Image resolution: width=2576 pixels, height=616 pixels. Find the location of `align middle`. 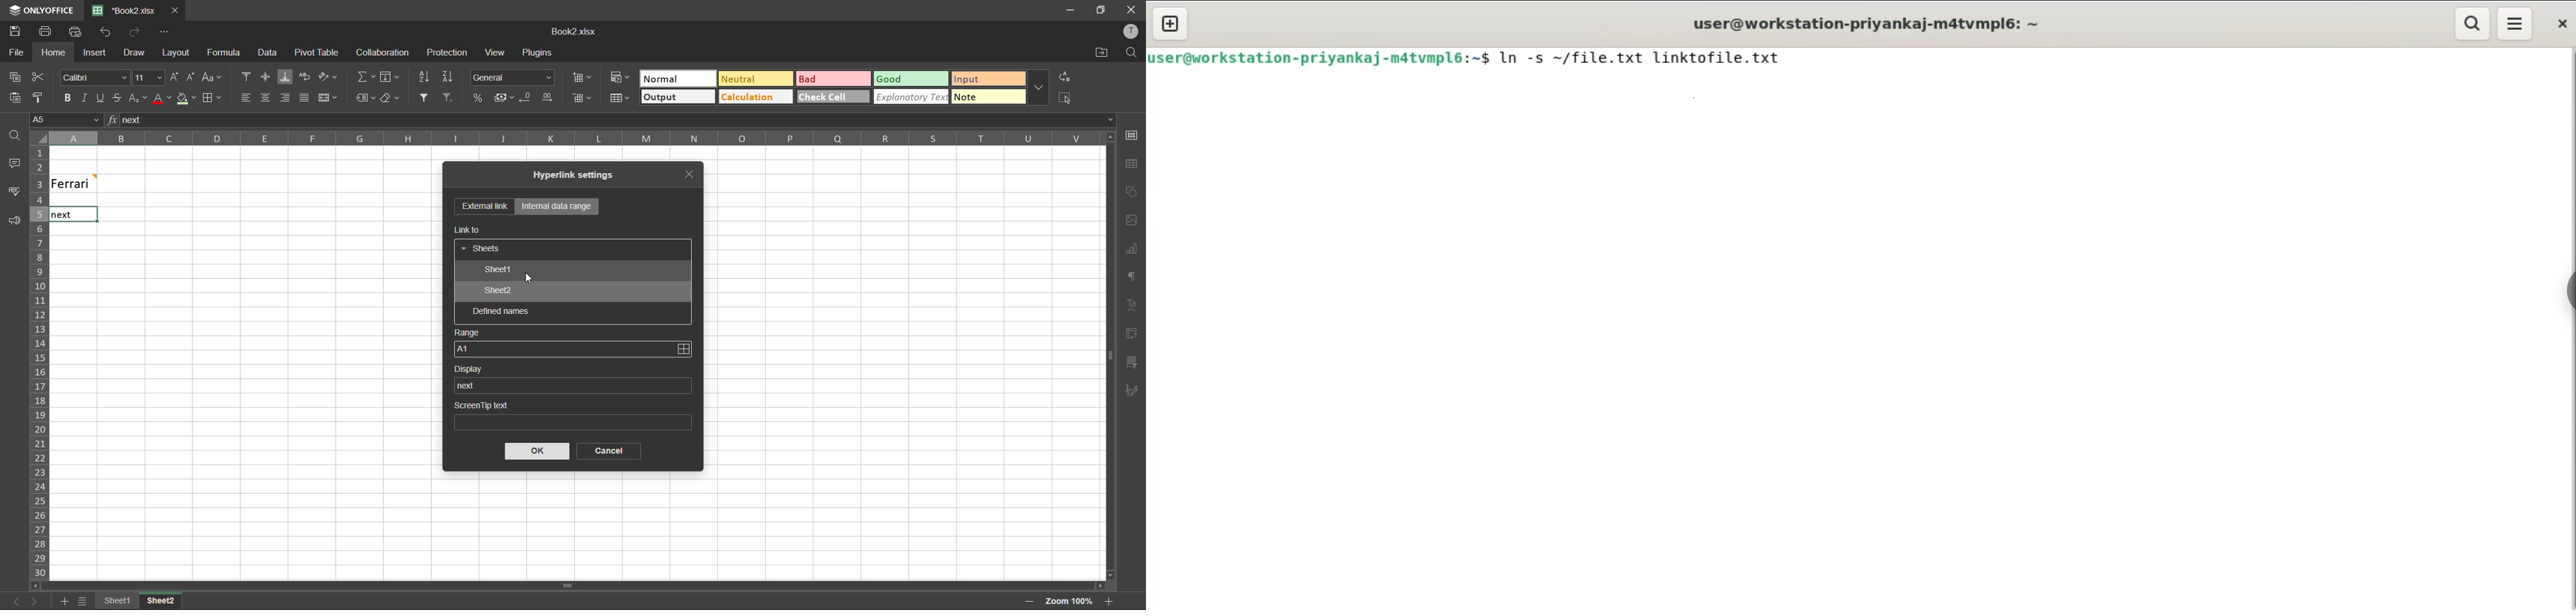

align middle is located at coordinates (267, 76).